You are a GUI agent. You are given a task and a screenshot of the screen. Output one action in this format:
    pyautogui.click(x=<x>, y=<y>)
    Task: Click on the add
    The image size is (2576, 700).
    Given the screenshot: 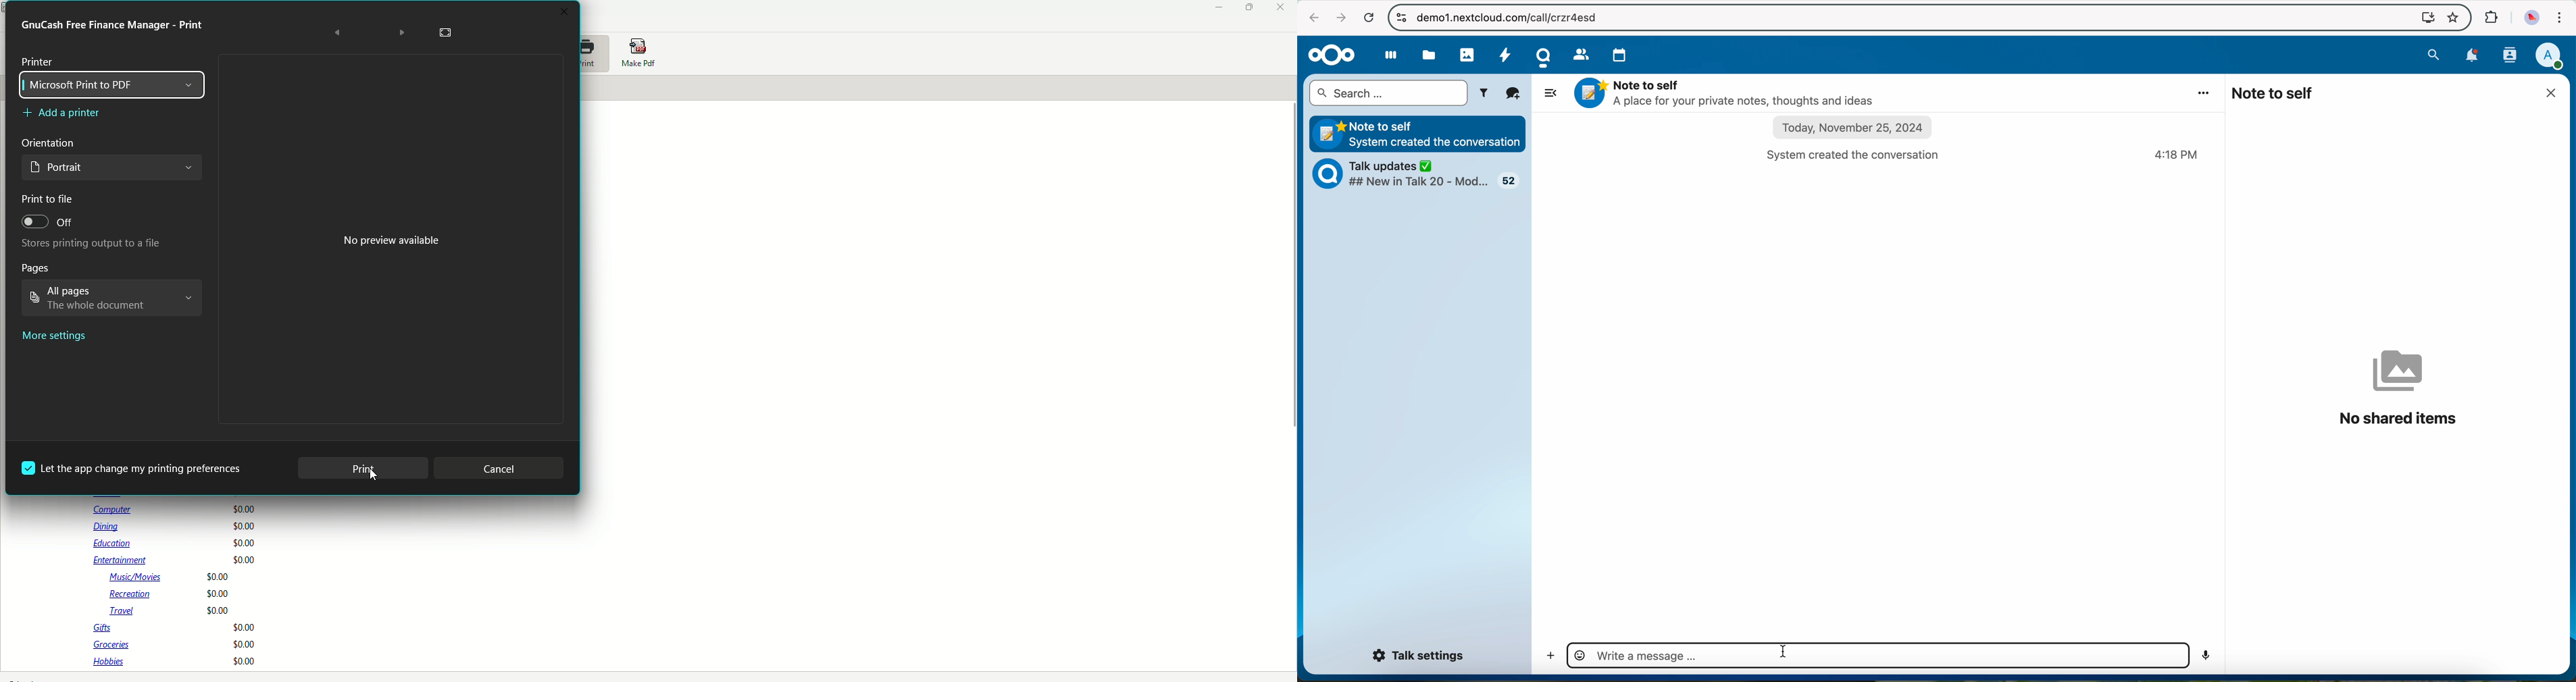 What is the action you would take?
    pyautogui.click(x=1547, y=657)
    